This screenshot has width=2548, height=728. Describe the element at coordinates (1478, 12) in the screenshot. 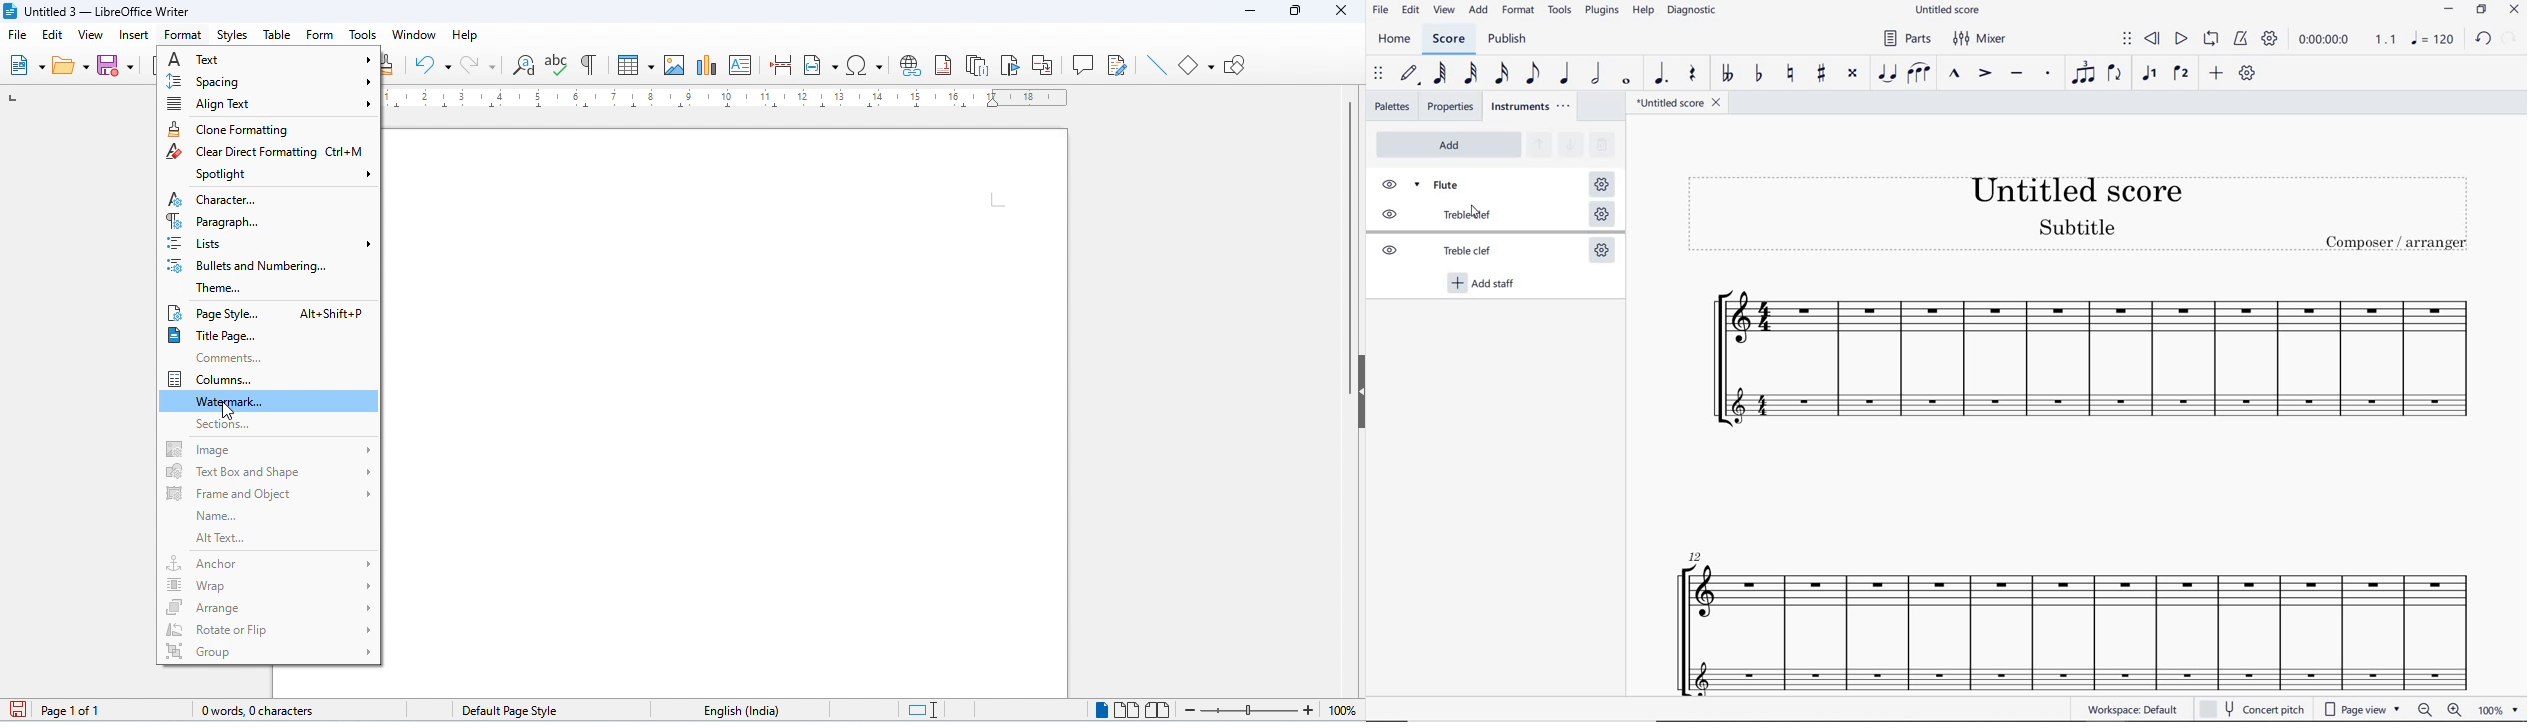

I see `ADD` at that location.